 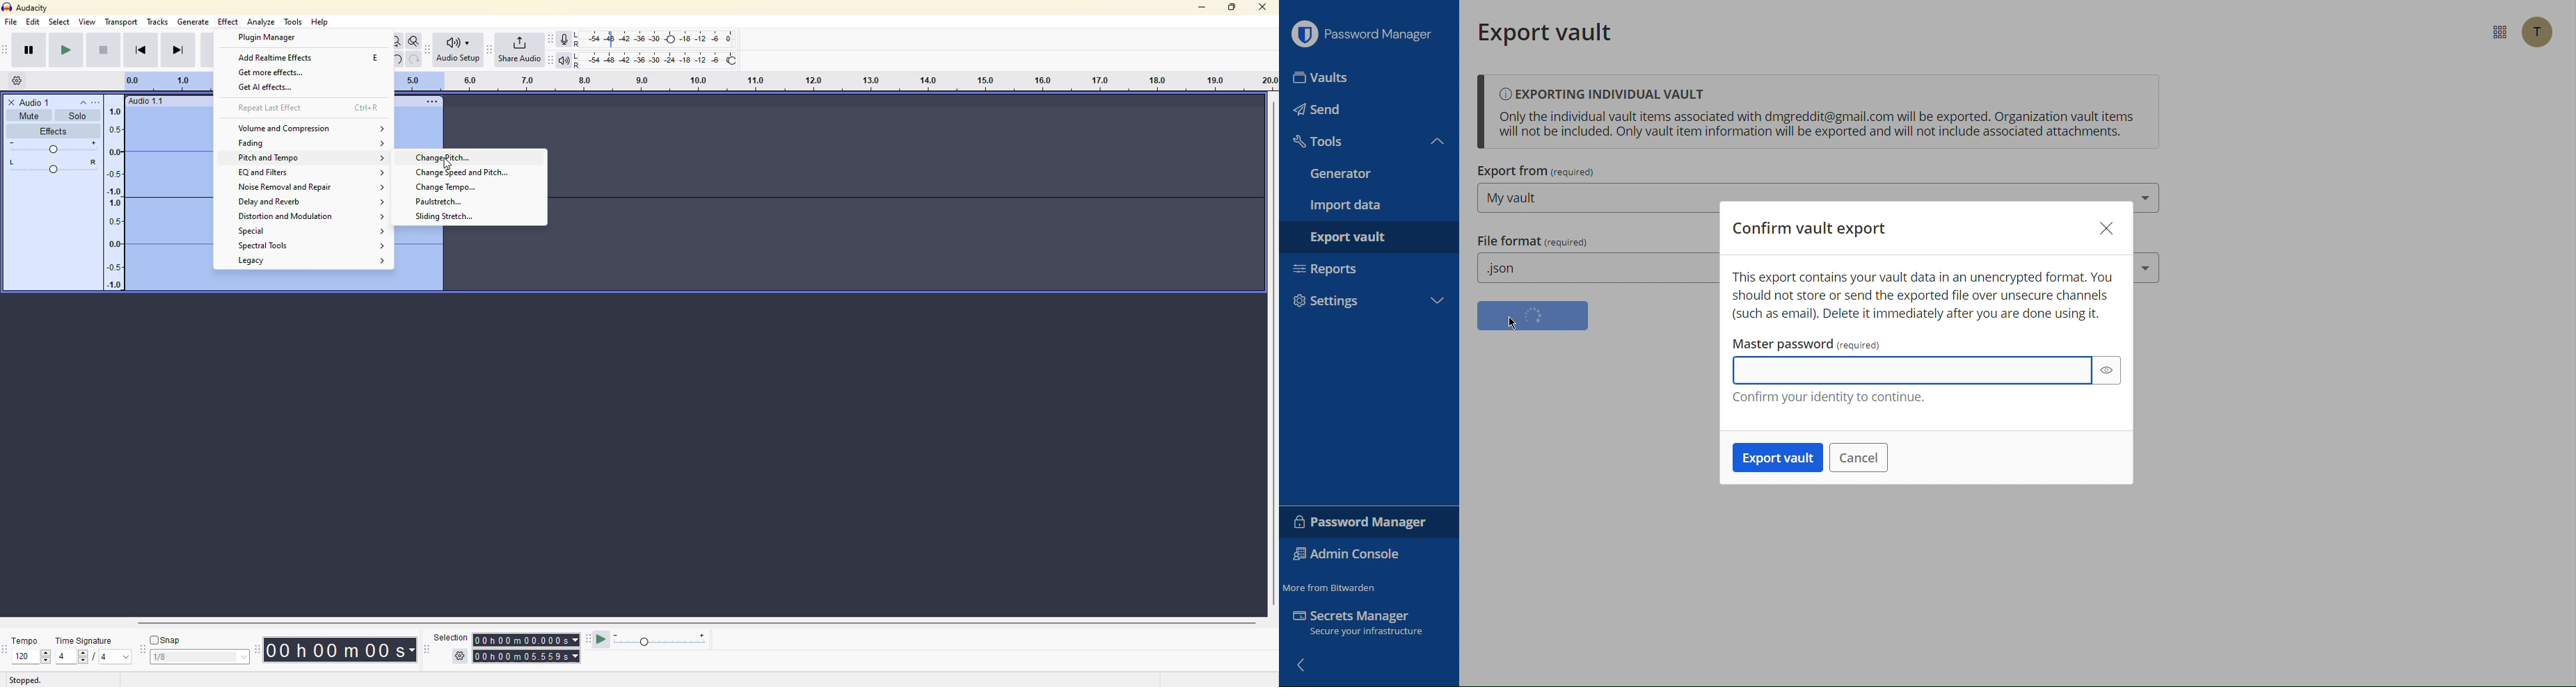 What do you see at coordinates (286, 128) in the screenshot?
I see `volume and compression` at bounding box center [286, 128].